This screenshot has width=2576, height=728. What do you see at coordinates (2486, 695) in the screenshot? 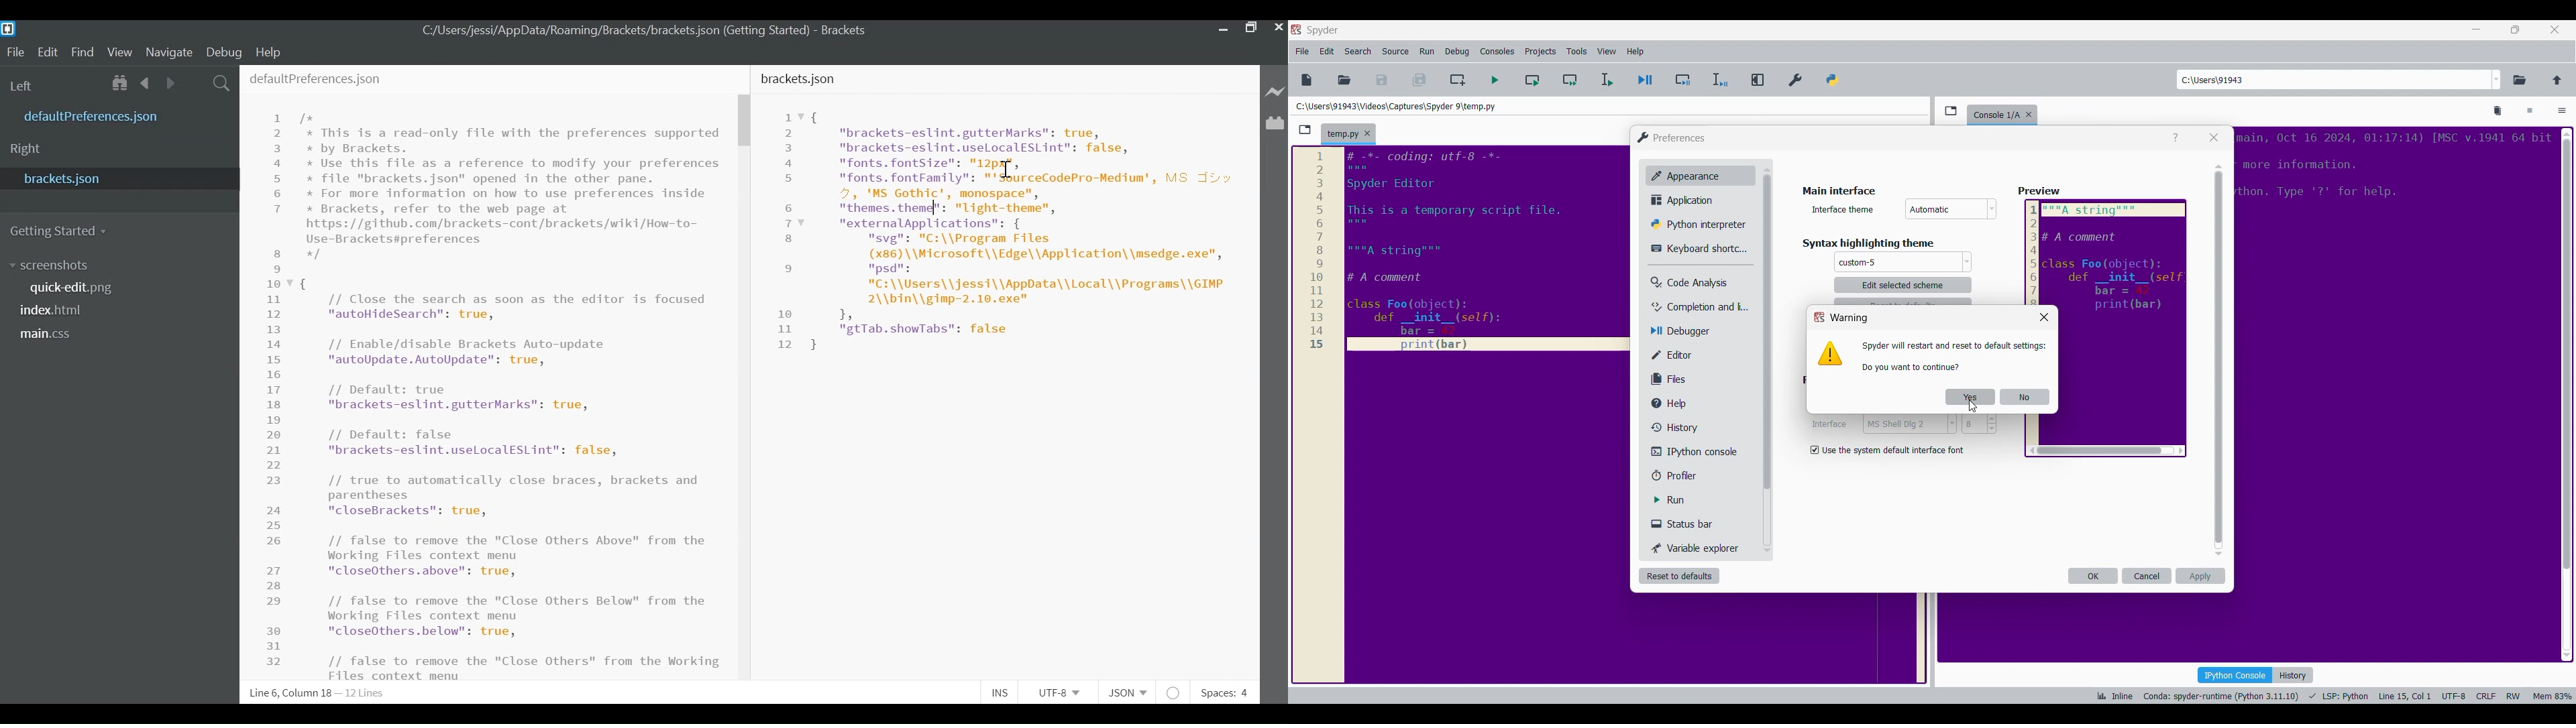
I see `CRLF` at bounding box center [2486, 695].